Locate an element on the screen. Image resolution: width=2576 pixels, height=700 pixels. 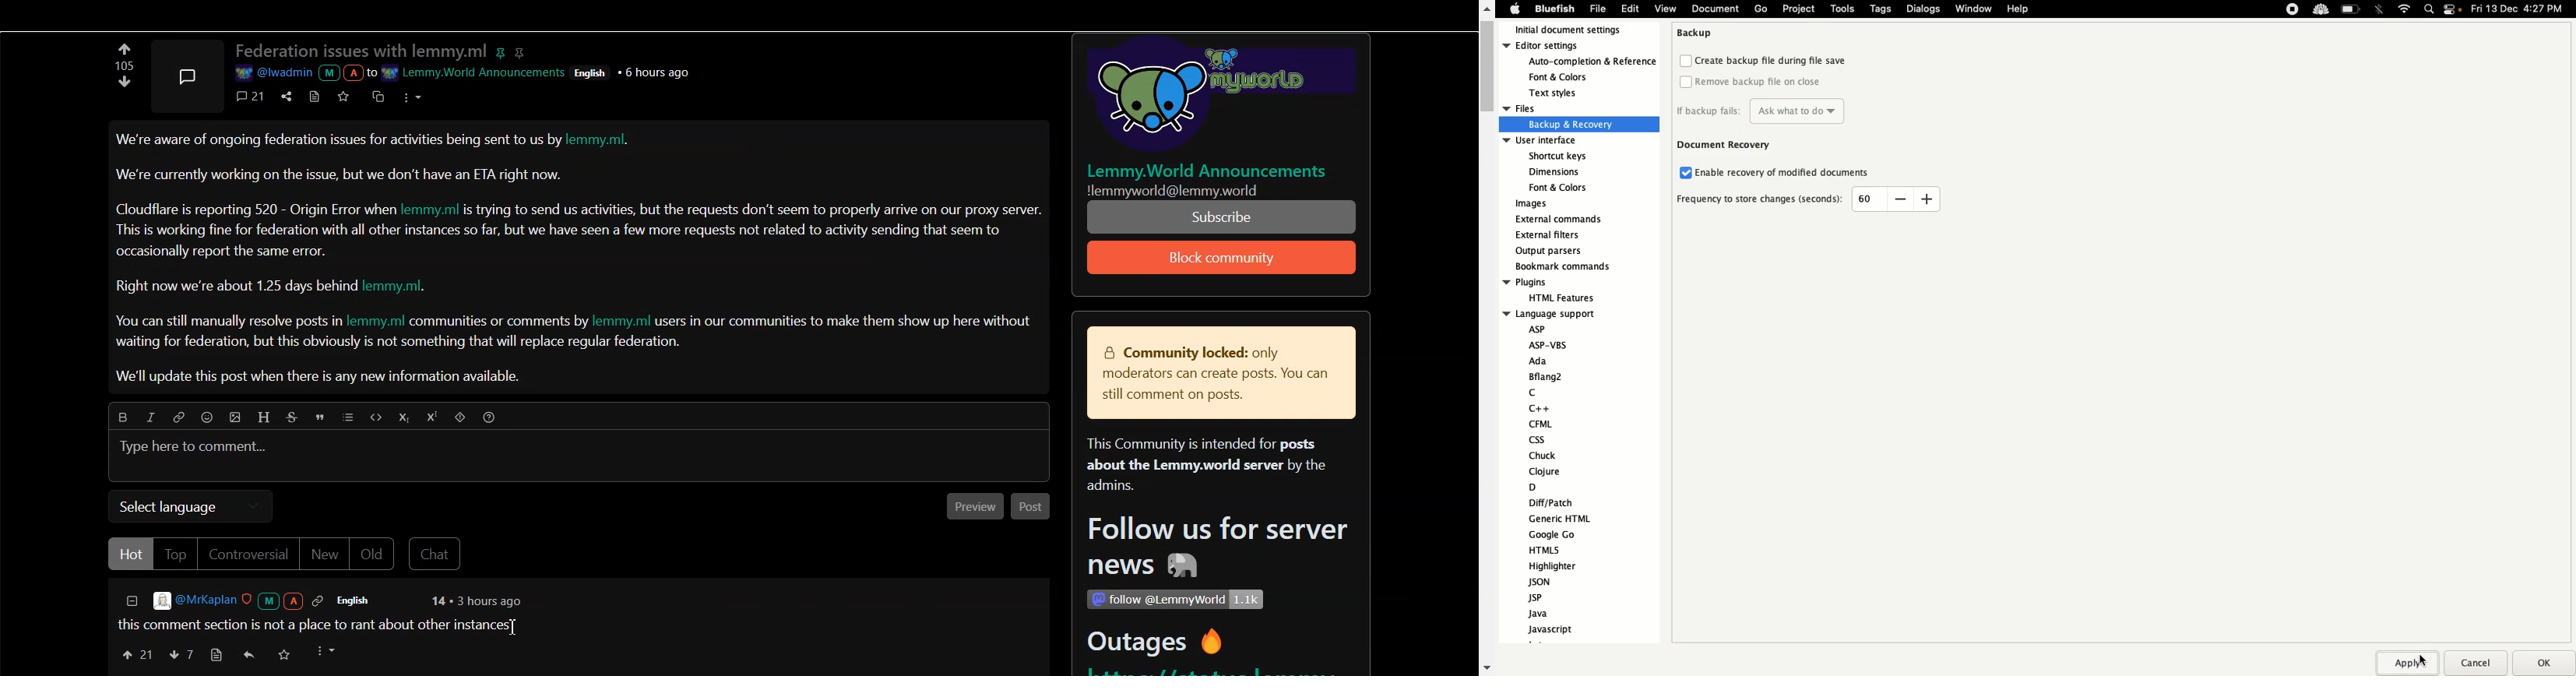
lemmy.ml. is located at coordinates (606, 142).